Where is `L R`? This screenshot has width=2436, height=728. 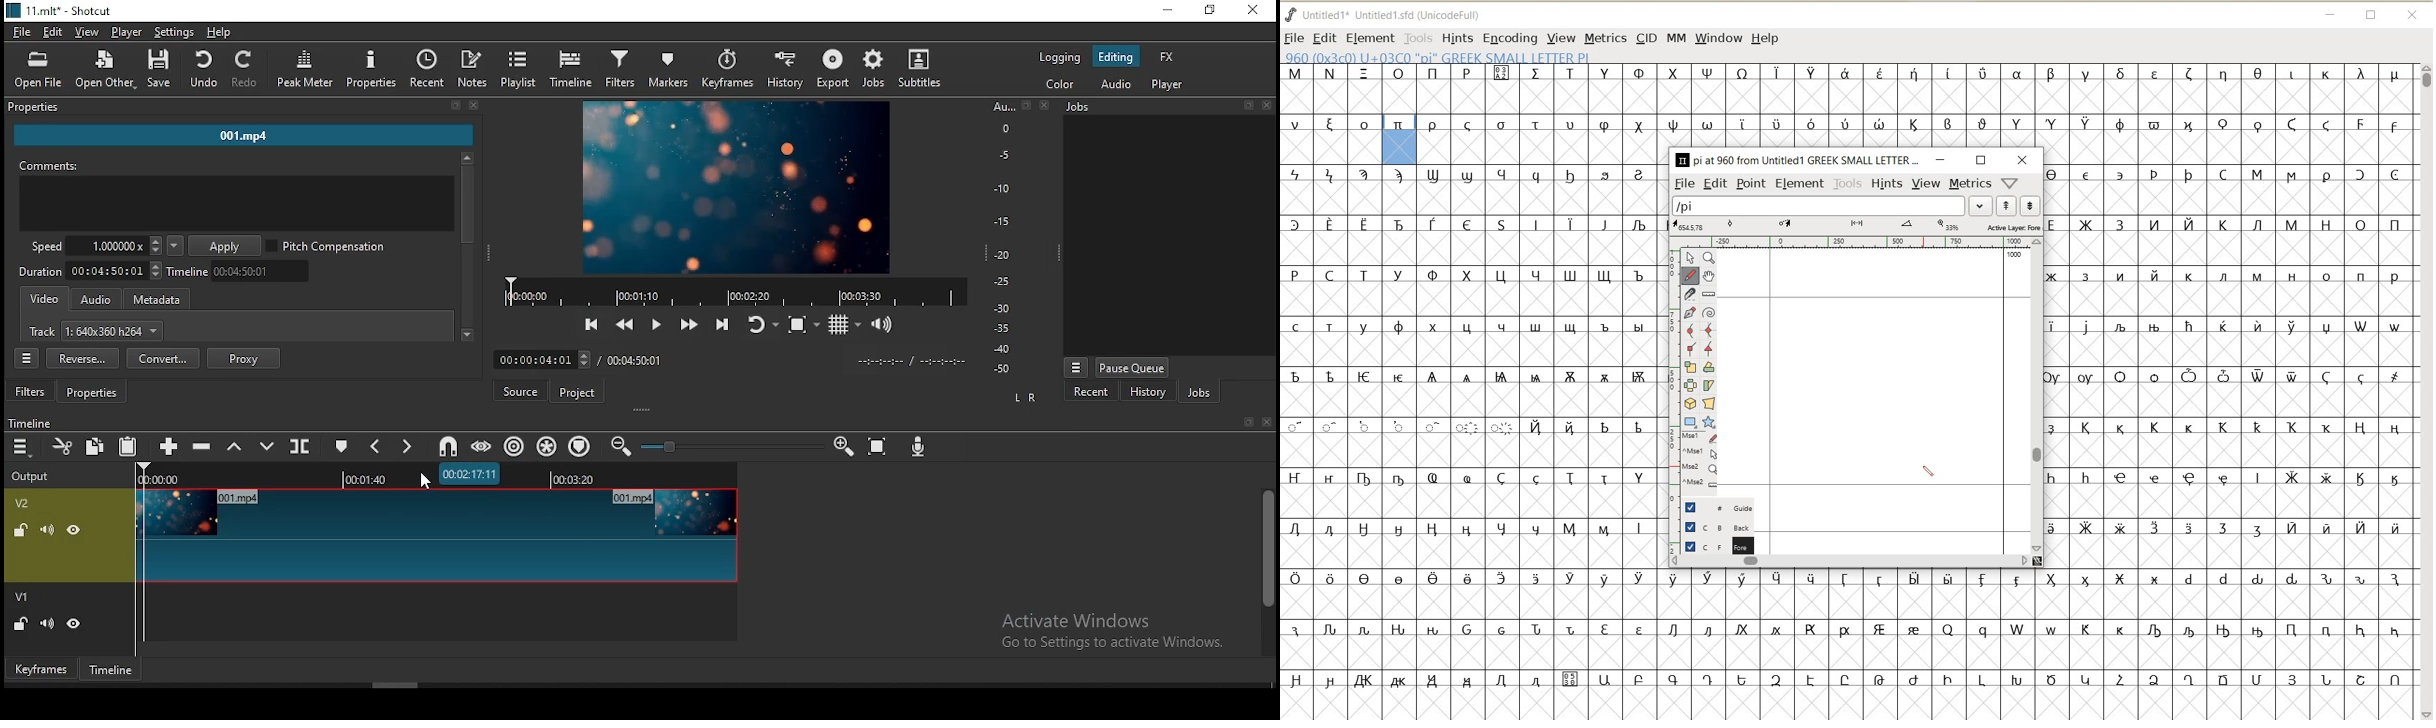 L R is located at coordinates (1024, 399).